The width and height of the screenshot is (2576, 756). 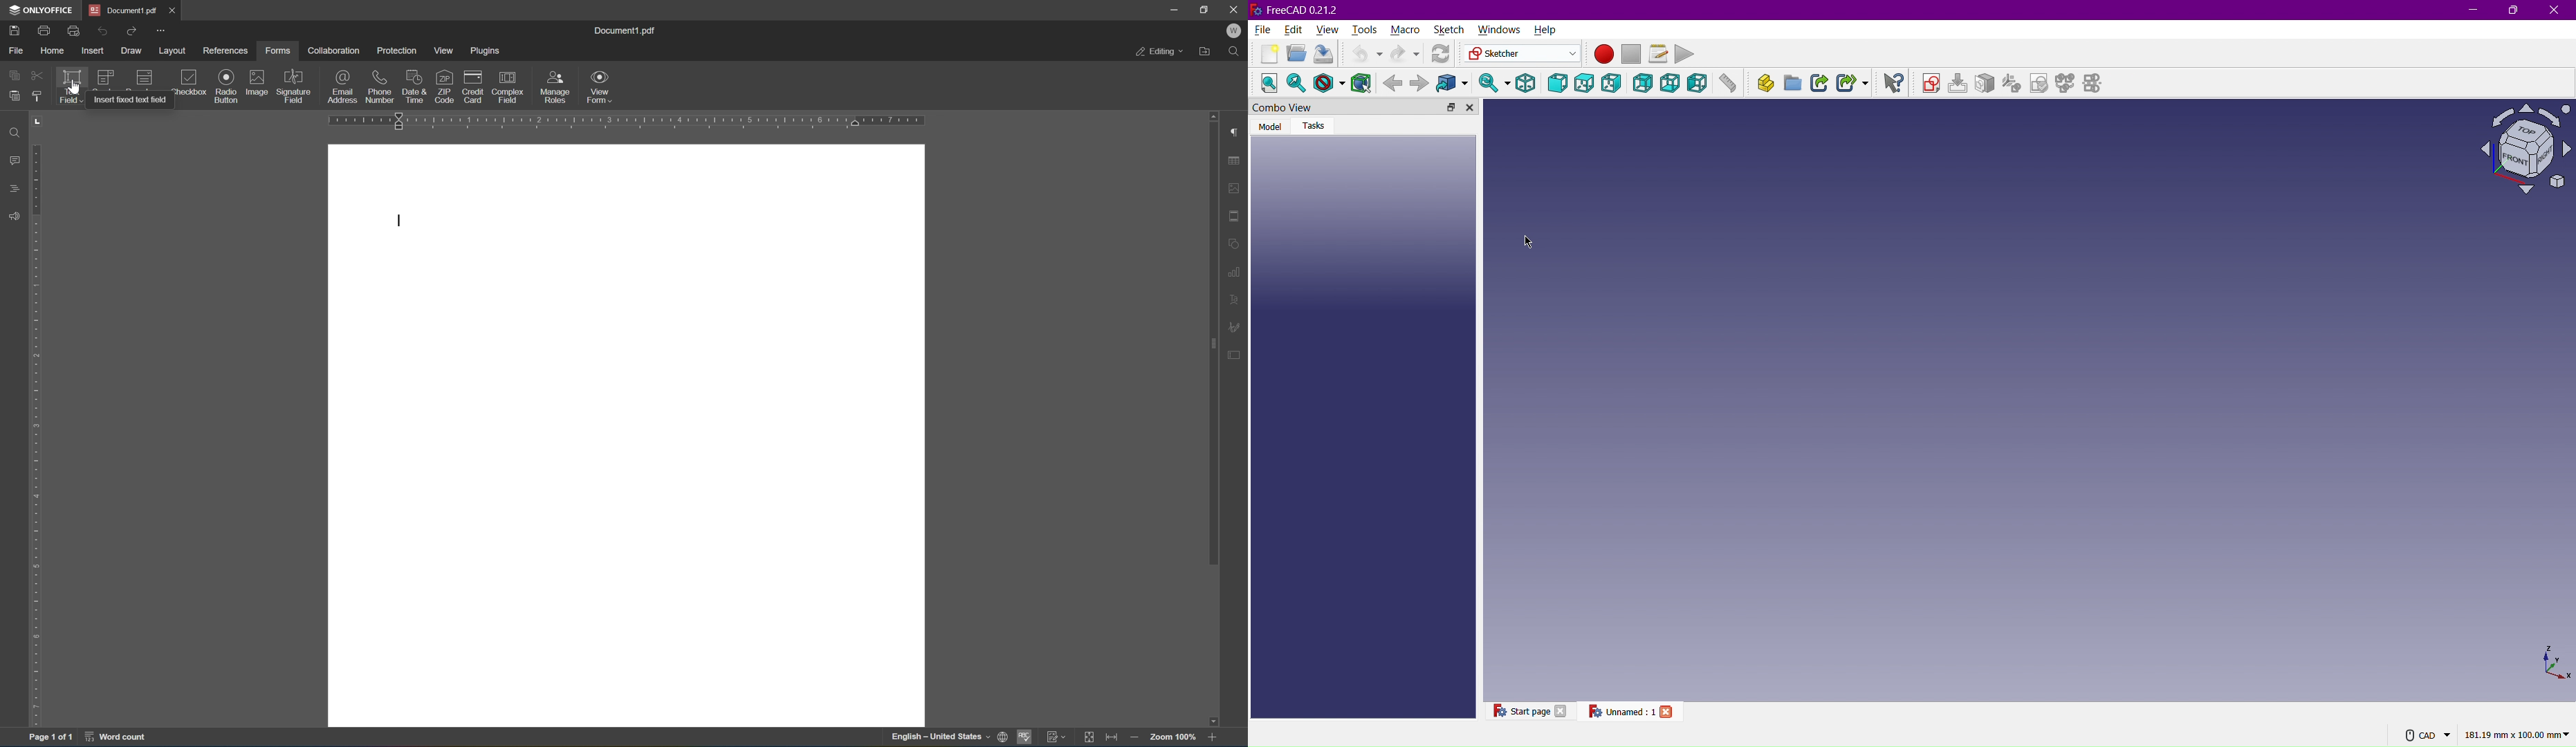 What do you see at coordinates (1267, 82) in the screenshot?
I see `Fit All` at bounding box center [1267, 82].